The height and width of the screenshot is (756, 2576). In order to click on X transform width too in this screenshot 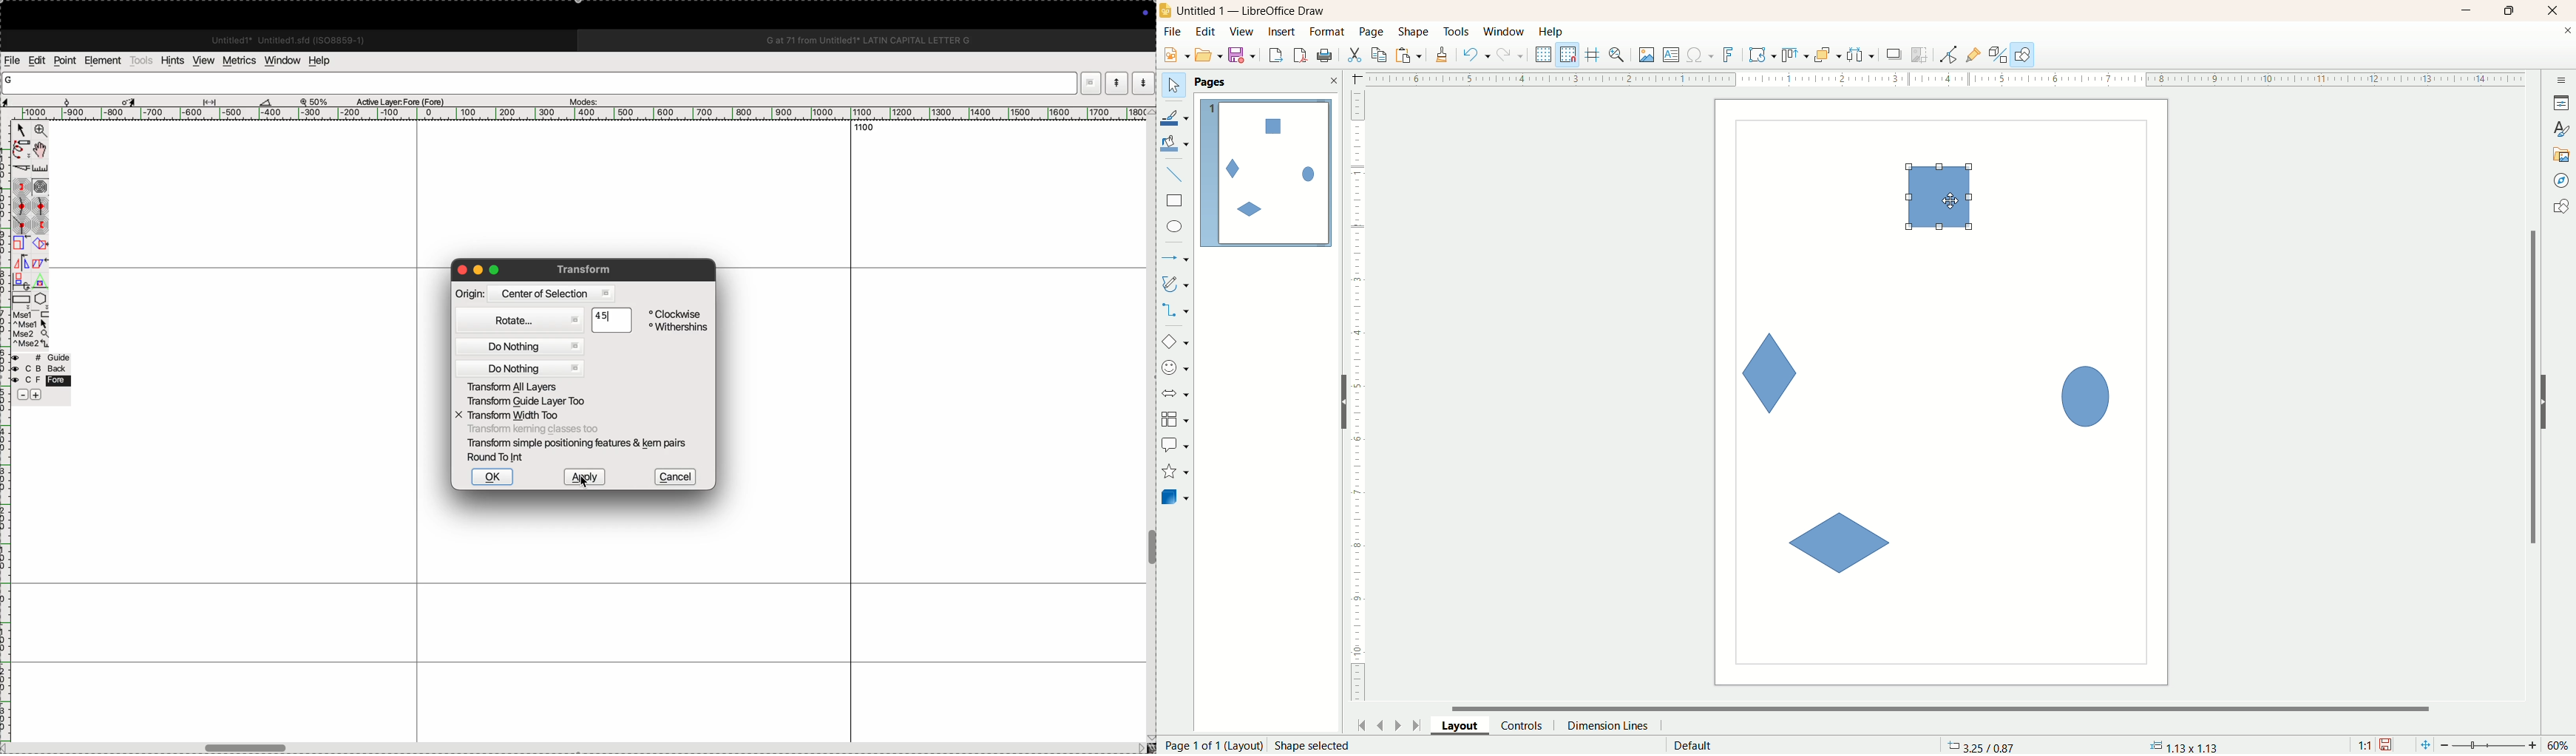, I will do `click(531, 414)`.